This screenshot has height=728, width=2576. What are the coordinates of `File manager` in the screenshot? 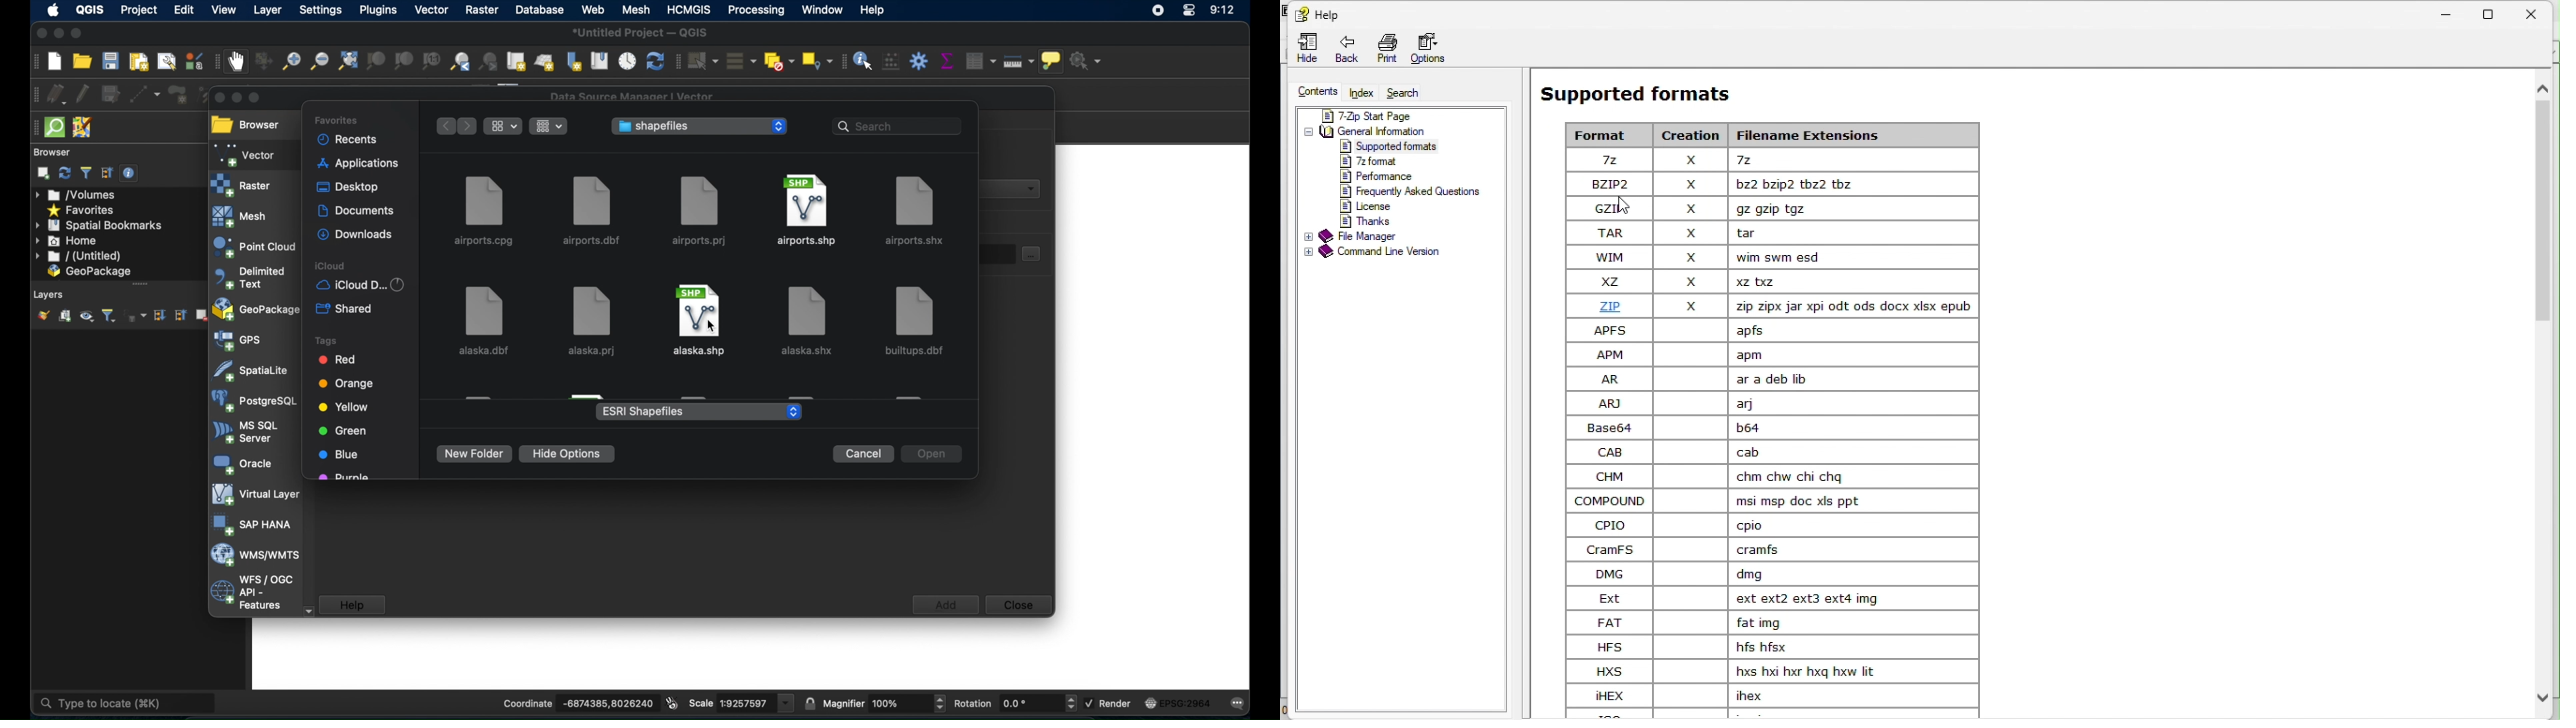 It's located at (1352, 236).